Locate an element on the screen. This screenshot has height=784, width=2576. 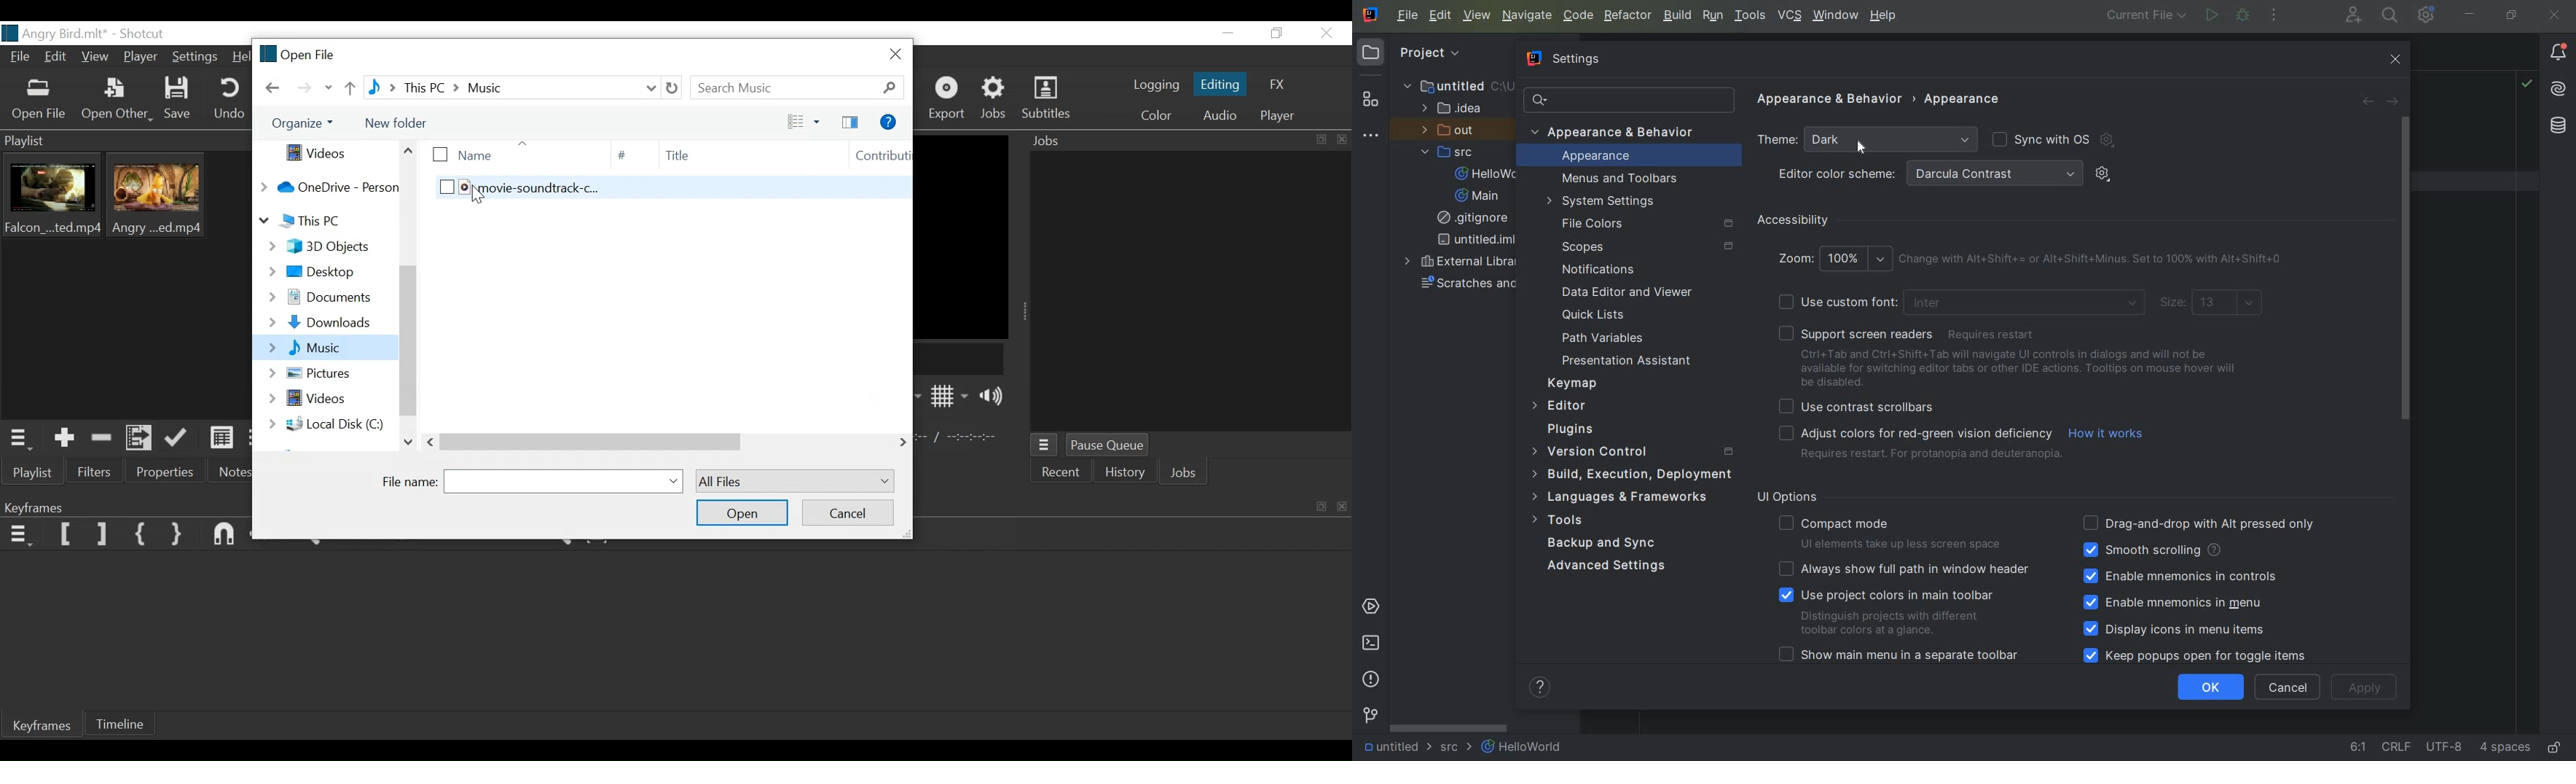
Open File is located at coordinates (295, 54).